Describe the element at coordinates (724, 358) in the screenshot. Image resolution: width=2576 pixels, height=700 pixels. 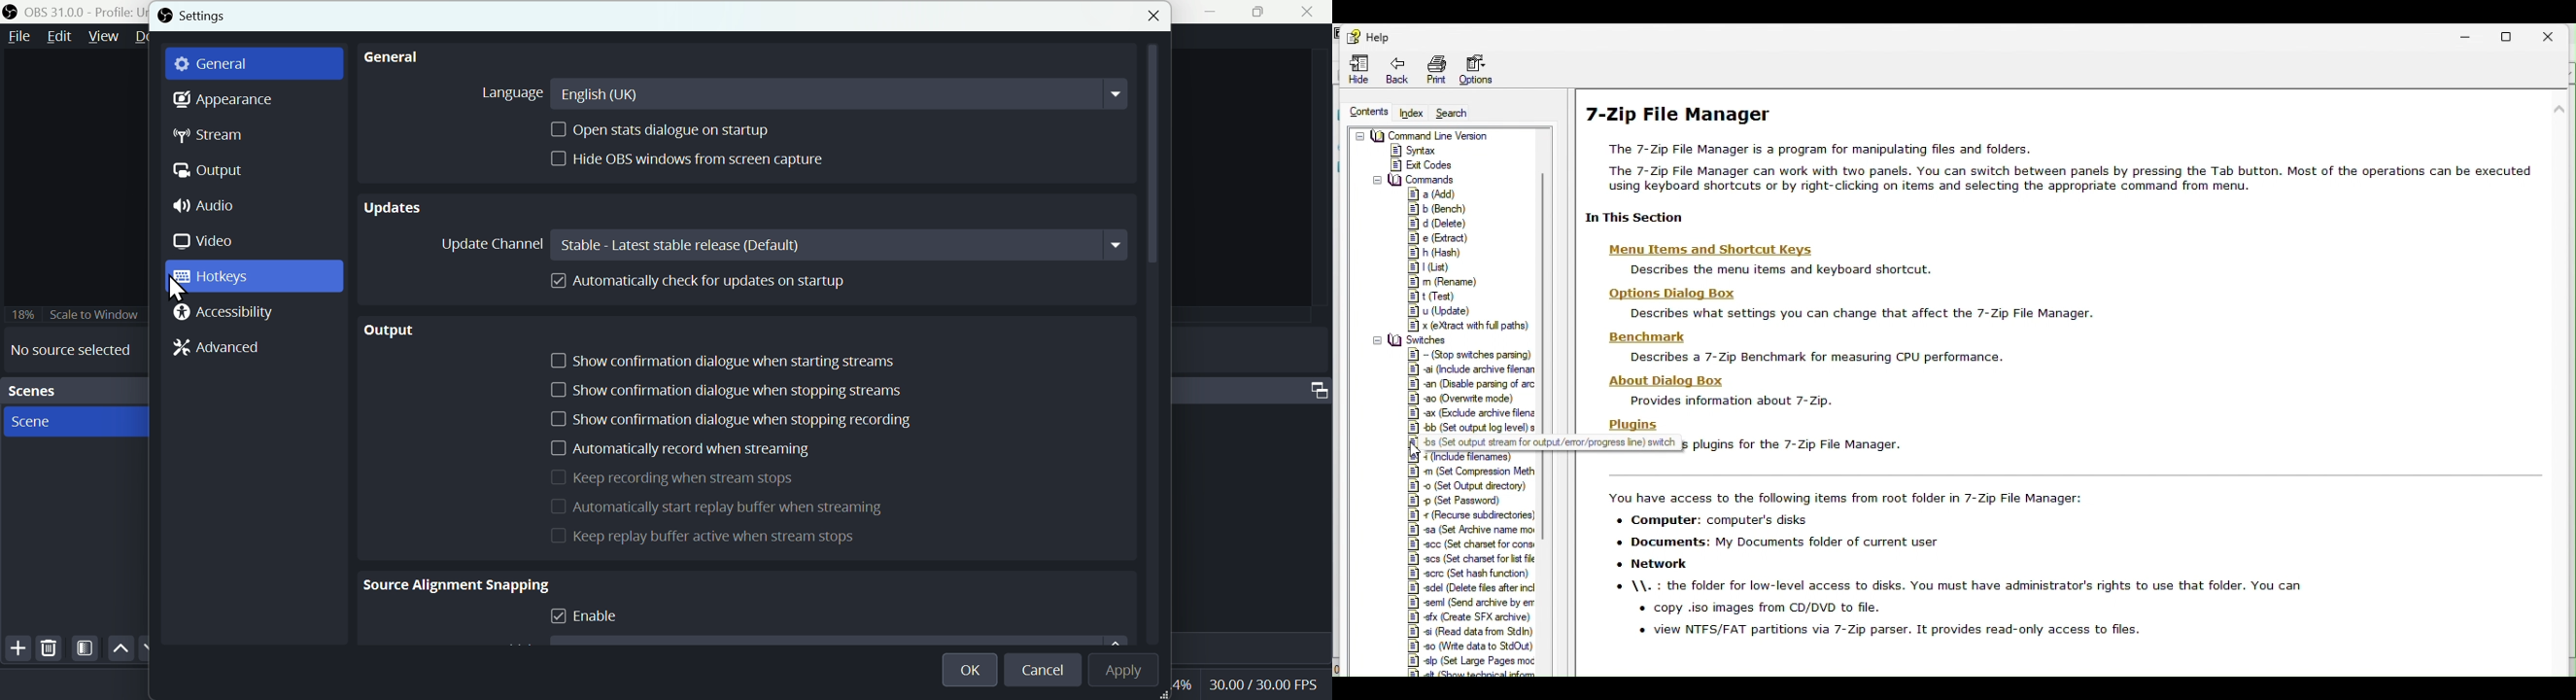
I see `Show configuration dialogue when start stream` at that location.